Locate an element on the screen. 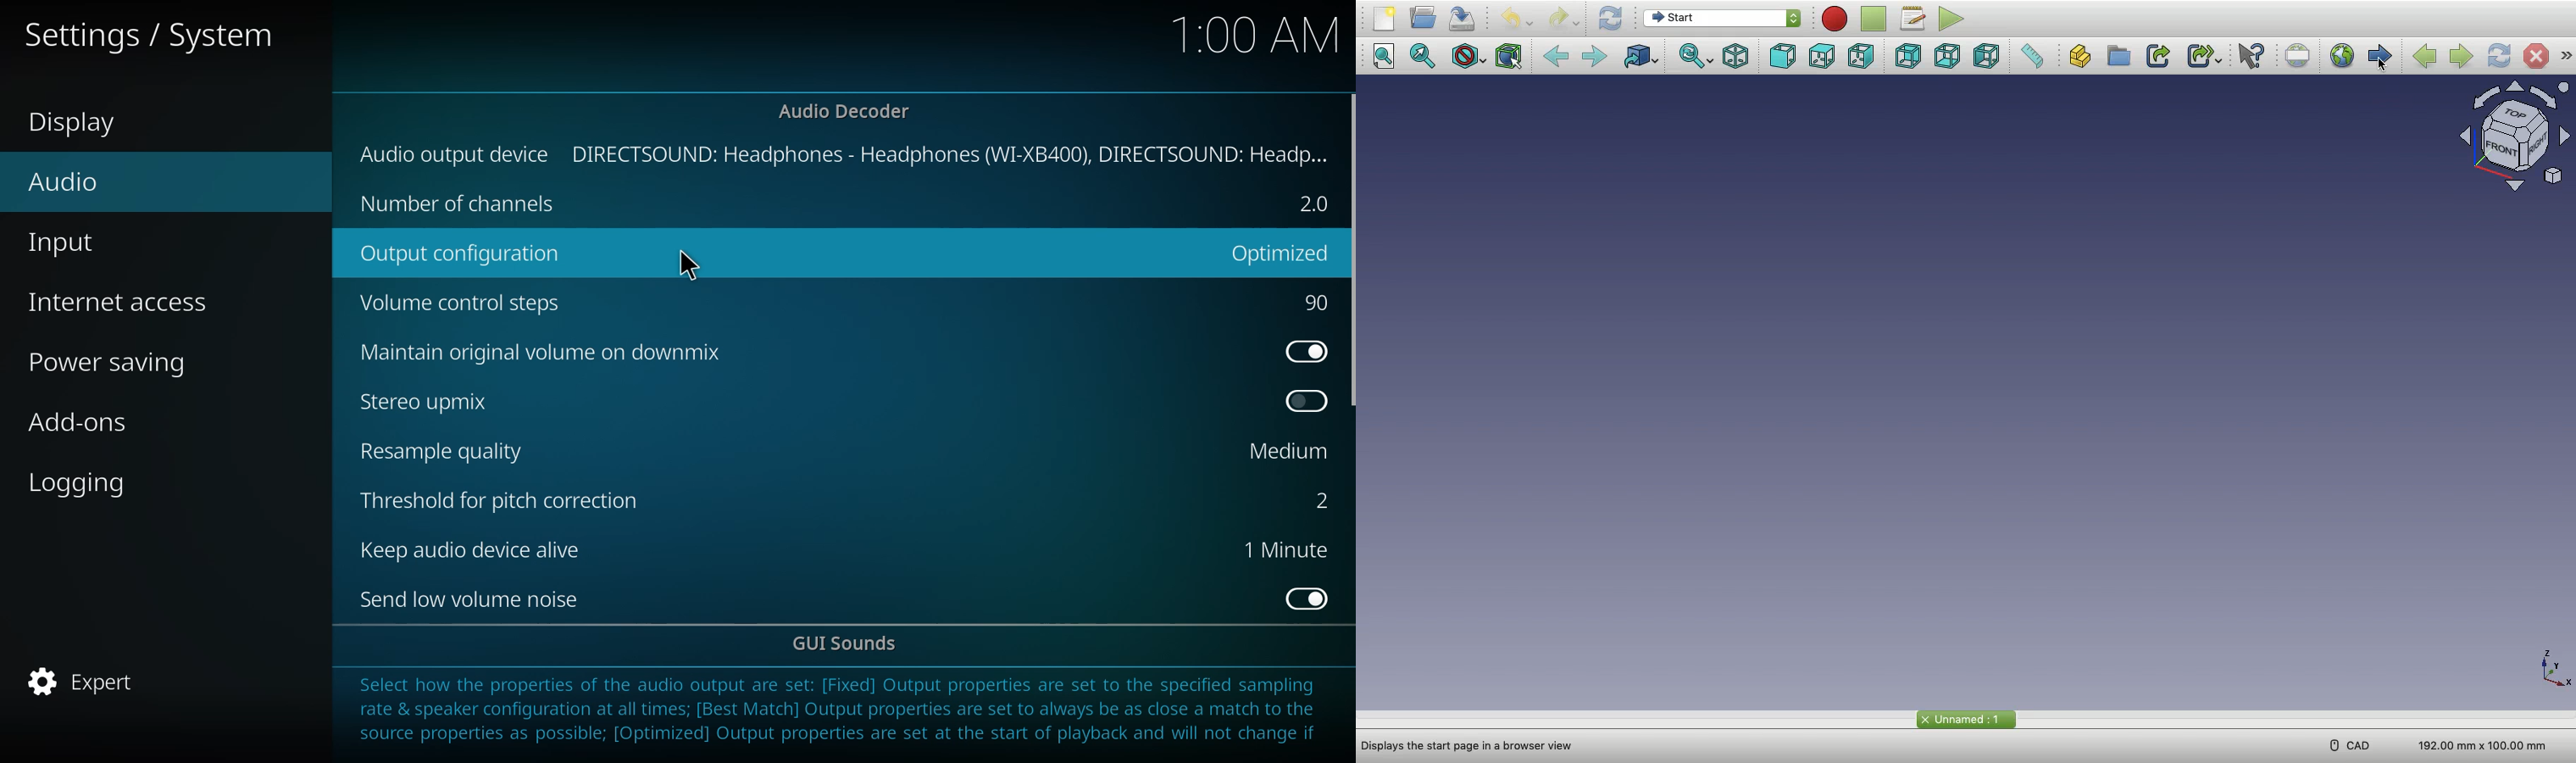 This screenshot has width=2576, height=784. Top is located at coordinates (1822, 58).